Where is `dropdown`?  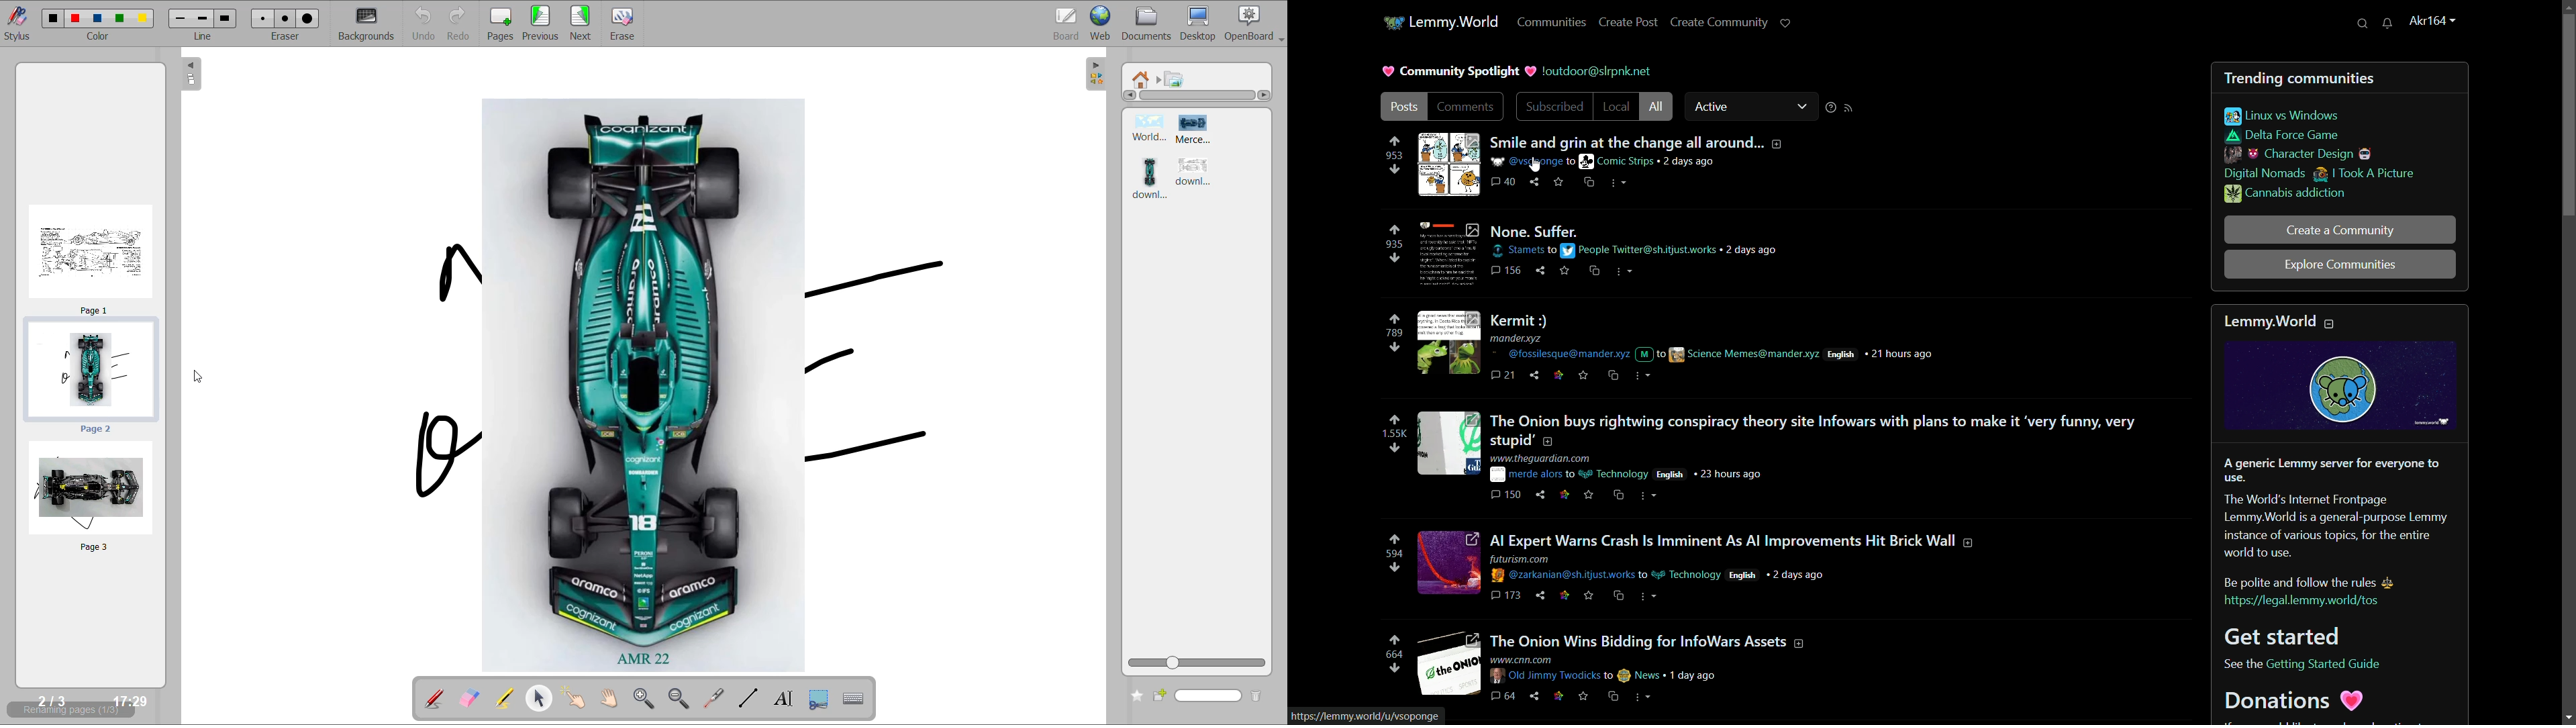 dropdown is located at coordinates (1801, 107).